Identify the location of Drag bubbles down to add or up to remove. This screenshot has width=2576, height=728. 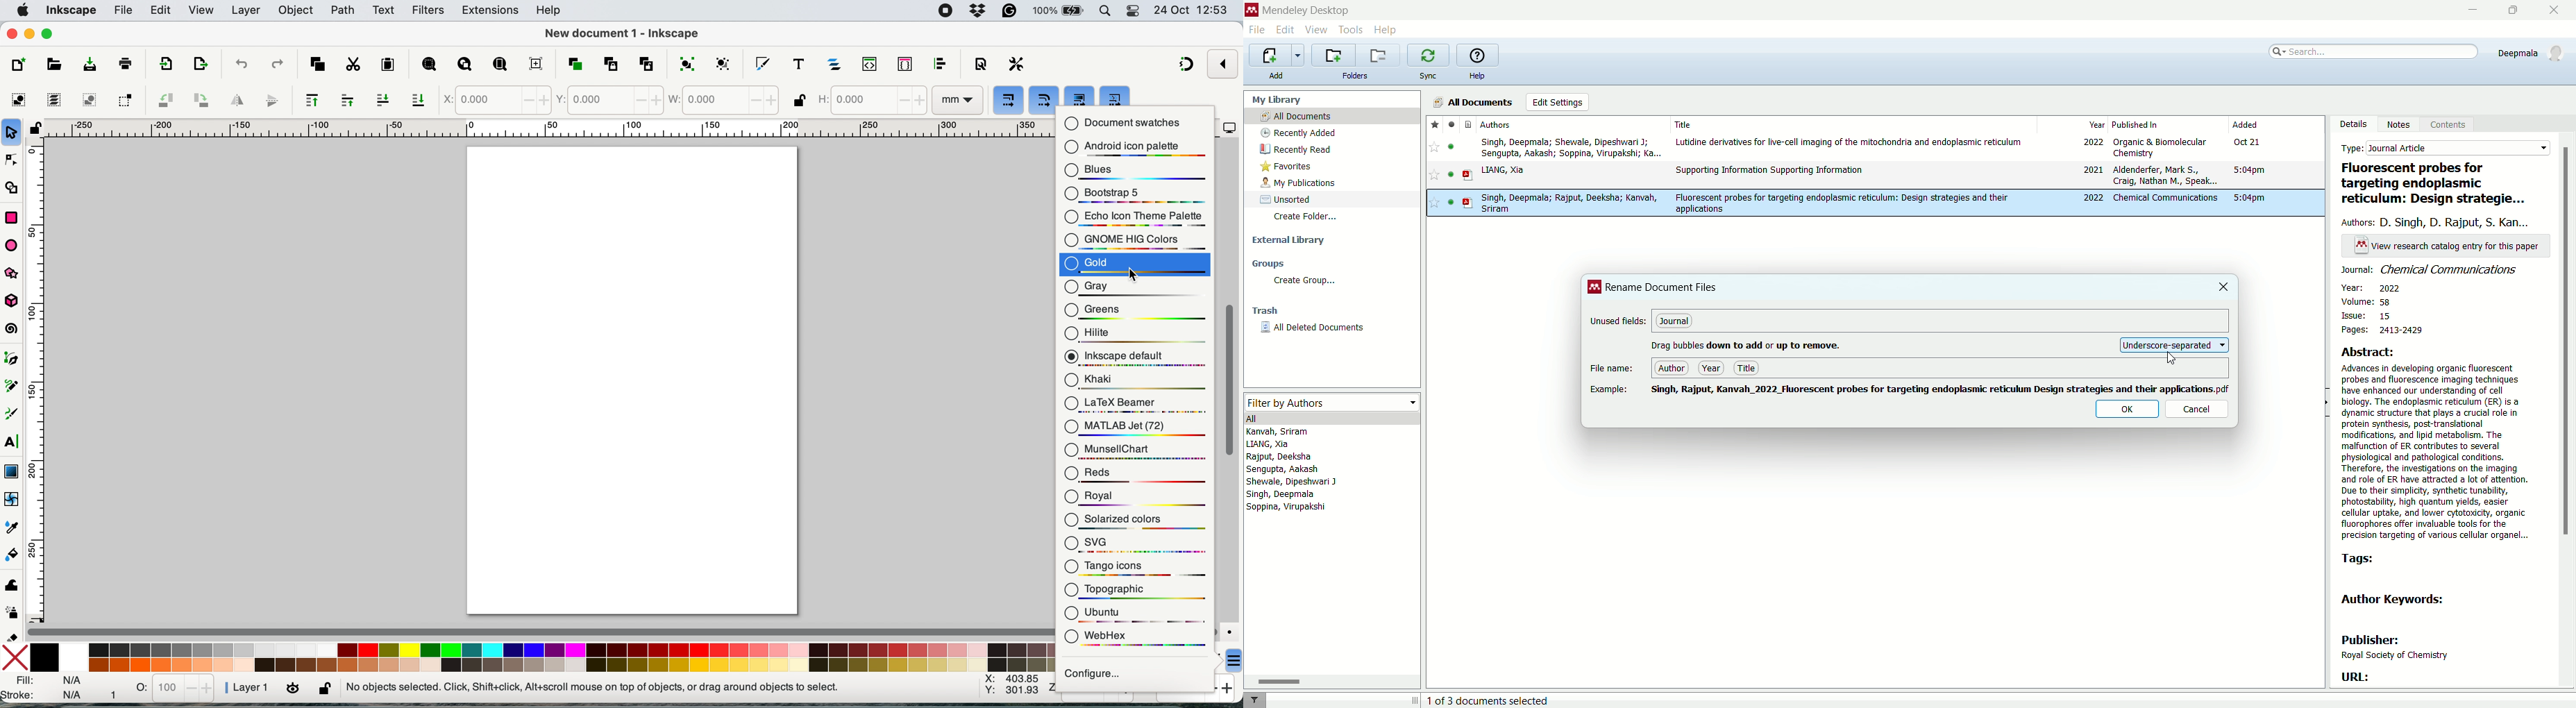
(1748, 343).